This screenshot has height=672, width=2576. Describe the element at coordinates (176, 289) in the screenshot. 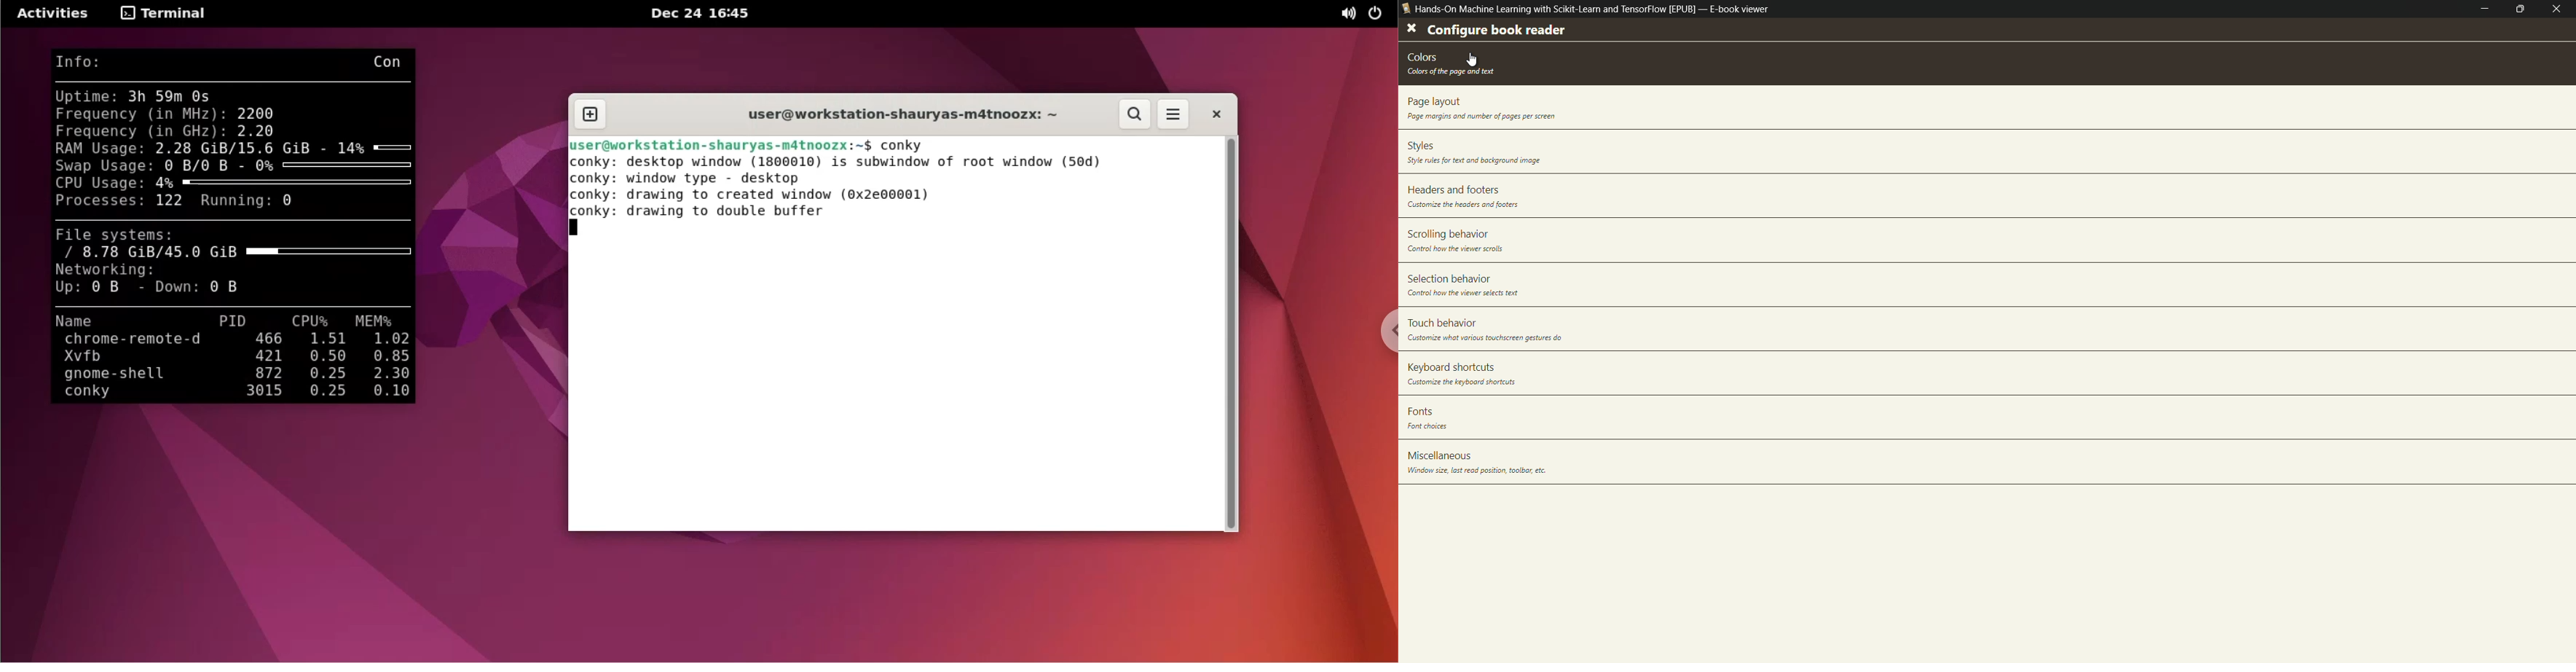

I see `down:` at that location.